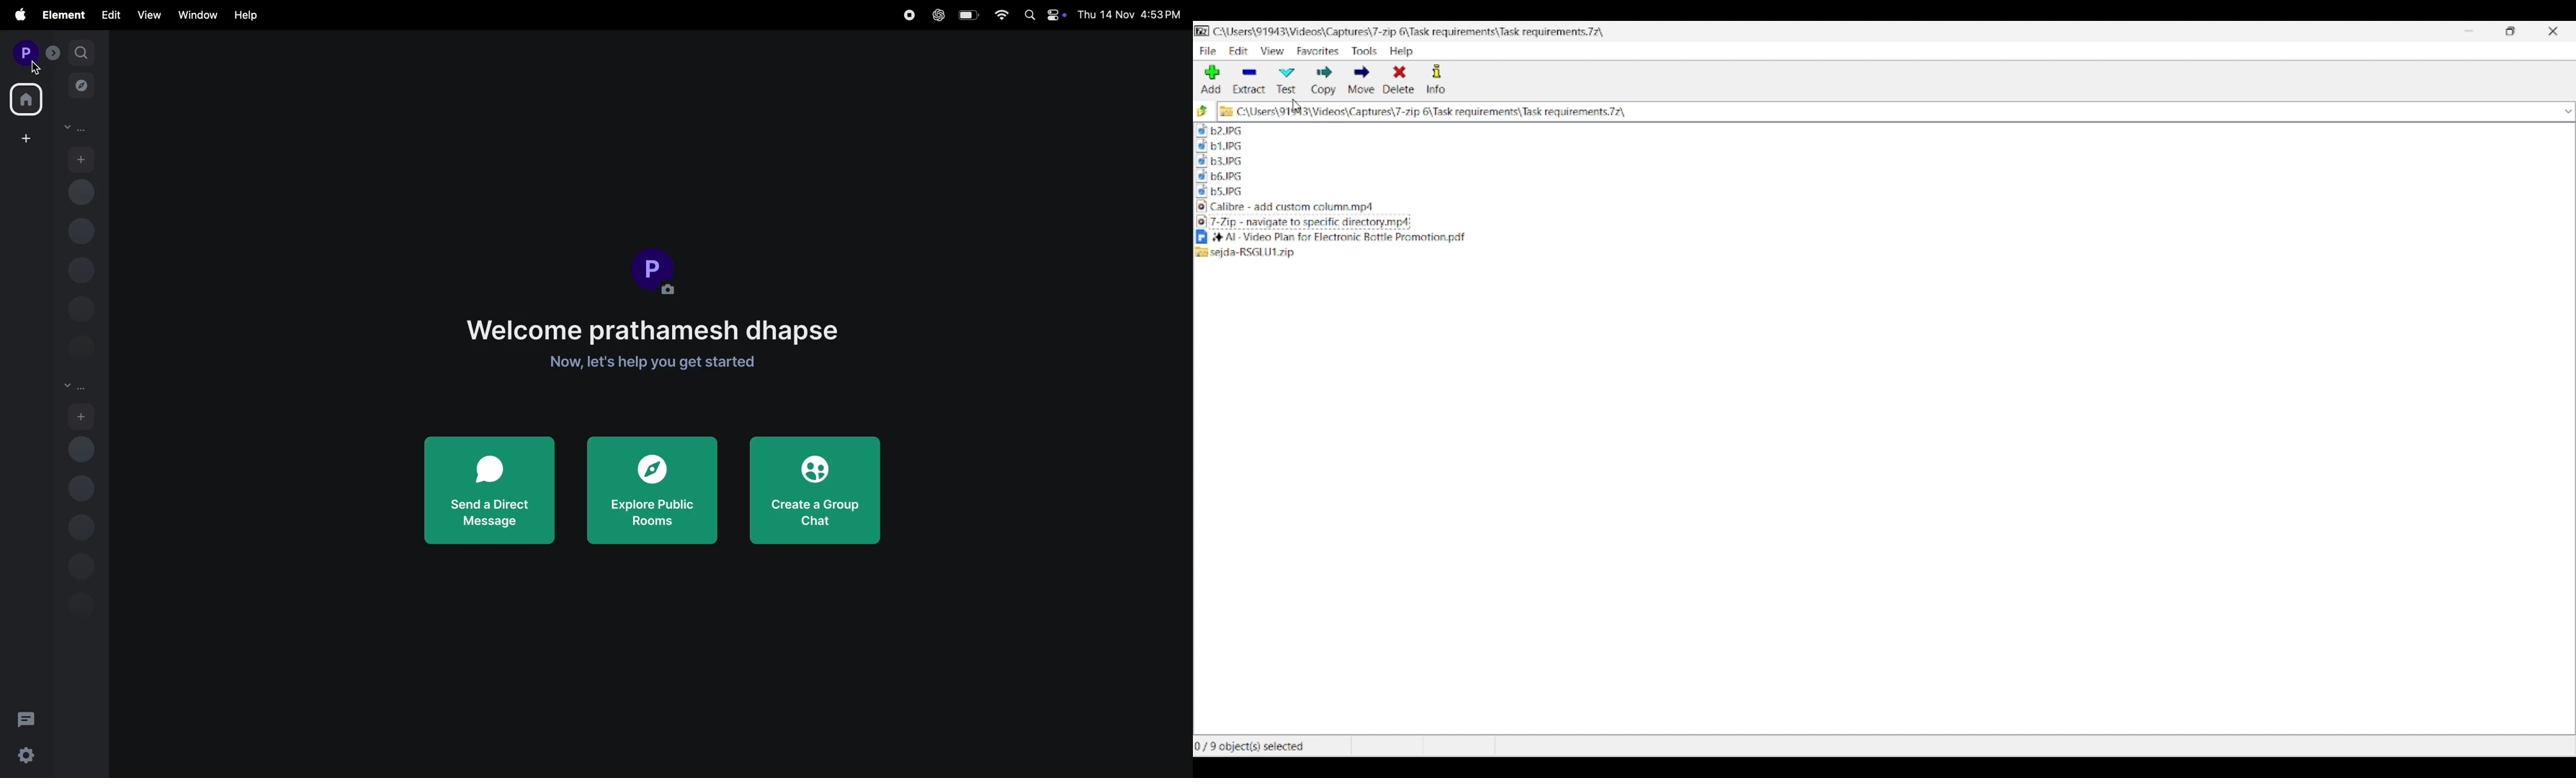  What do you see at coordinates (909, 15) in the screenshot?
I see `record` at bounding box center [909, 15].